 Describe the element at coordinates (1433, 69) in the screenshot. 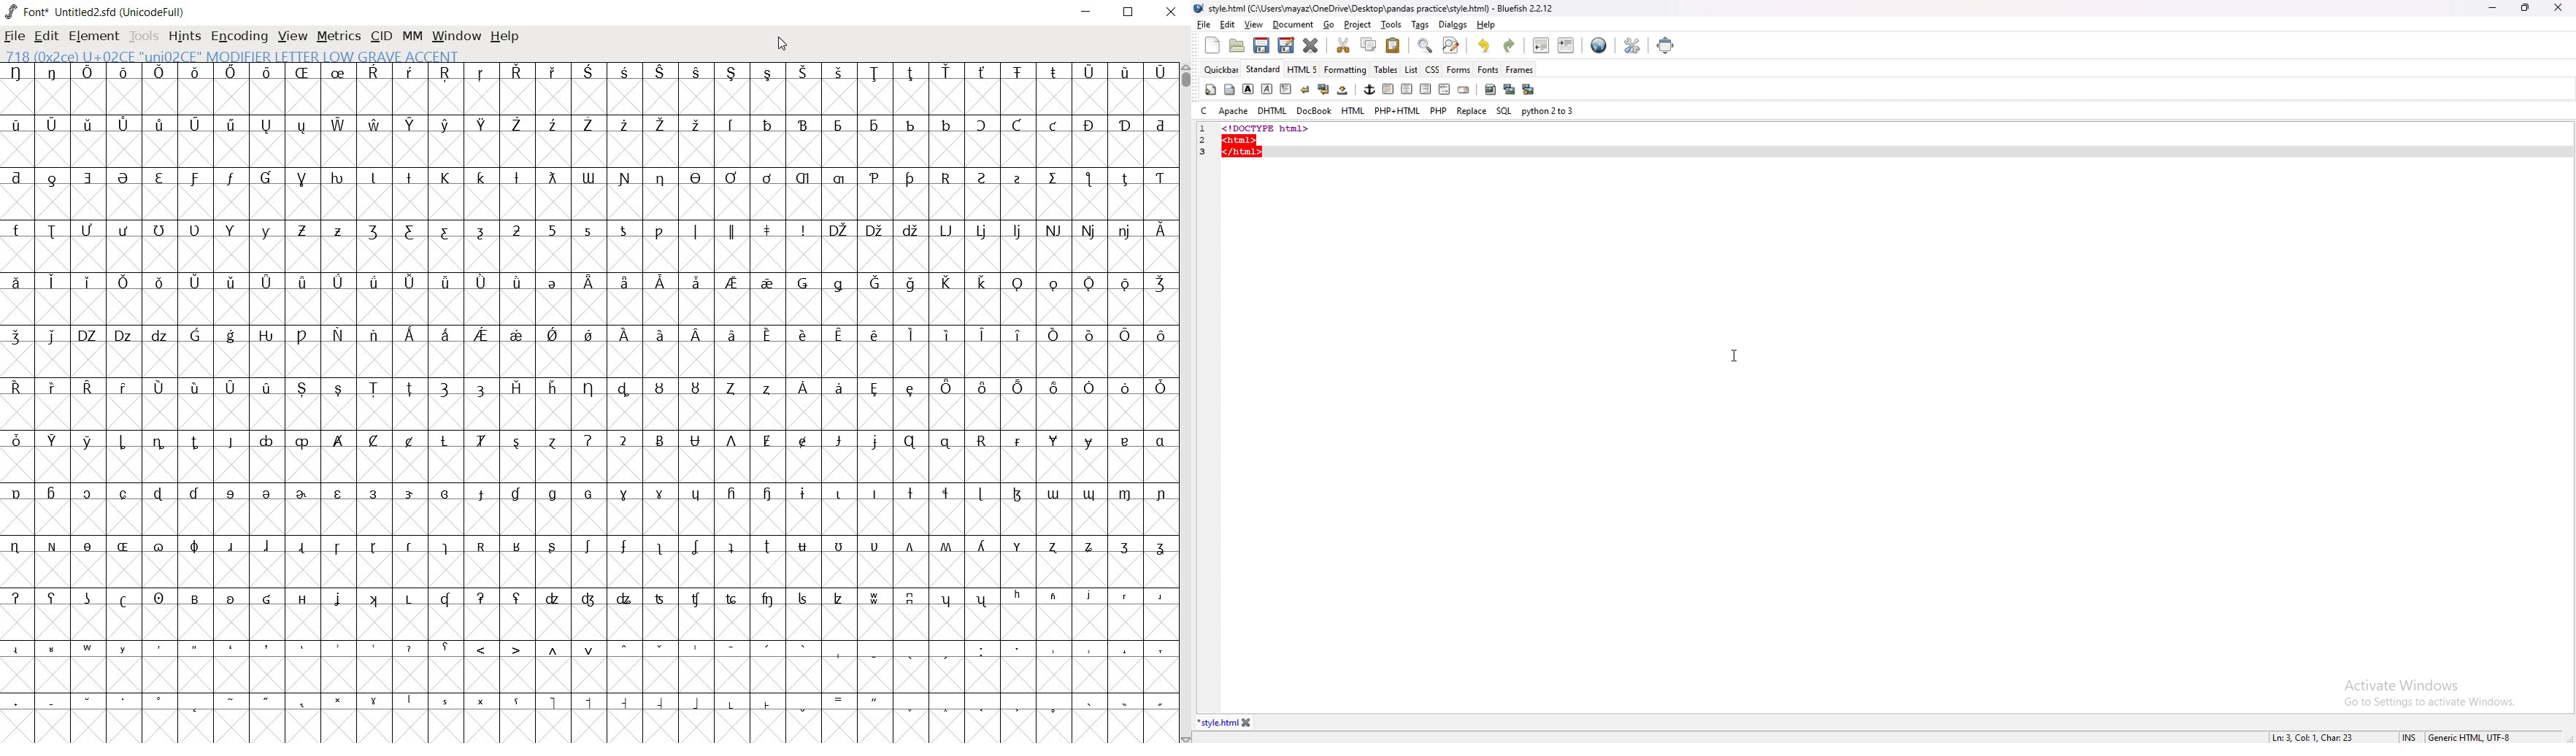

I see `css` at that location.